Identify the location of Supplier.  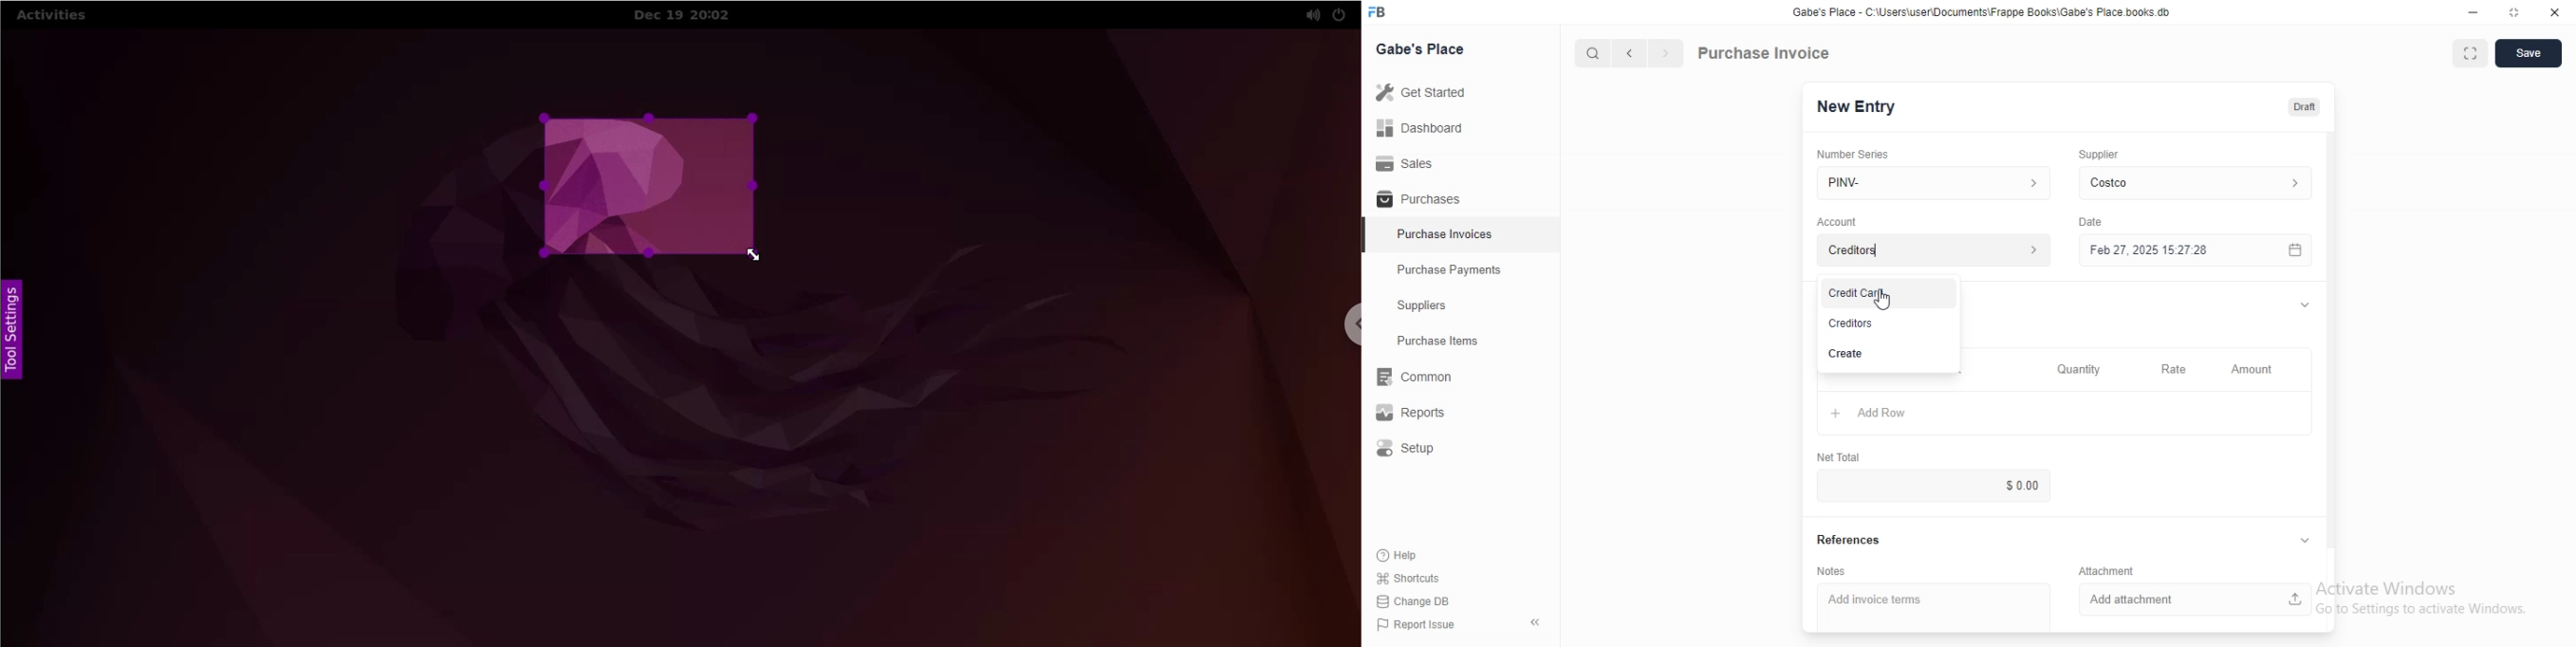
(2099, 155).